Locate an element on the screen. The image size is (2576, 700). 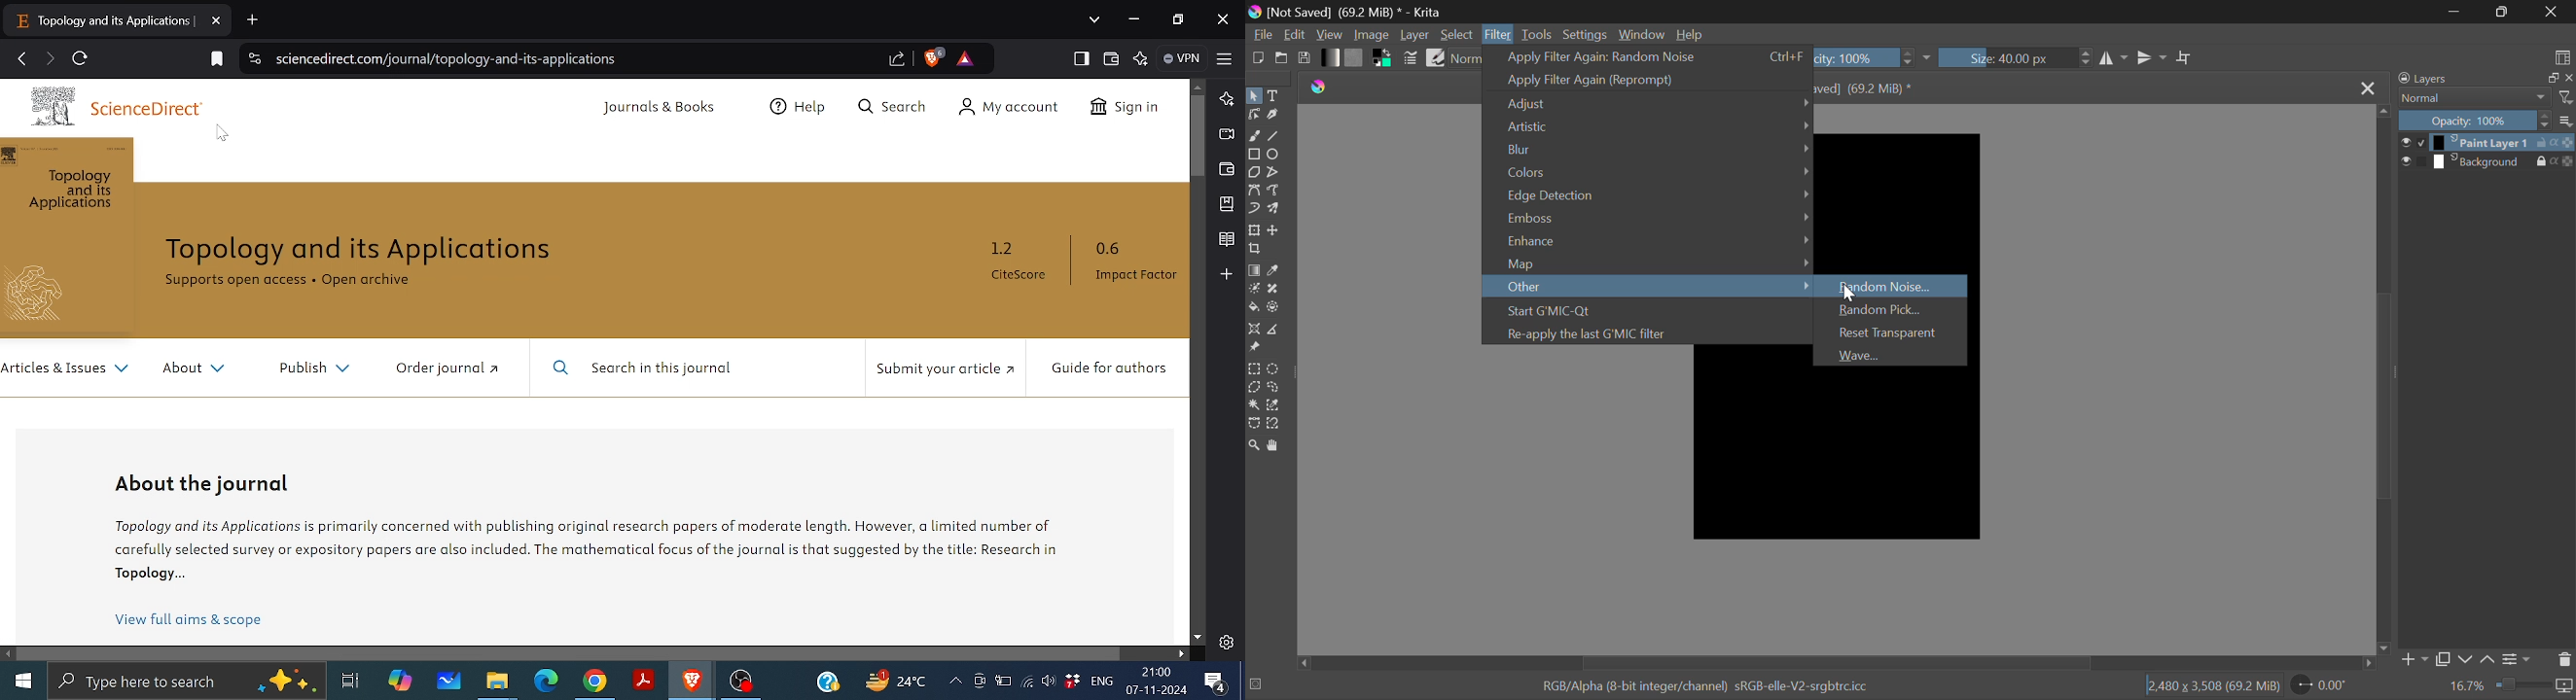
Map is located at coordinates (1647, 263).